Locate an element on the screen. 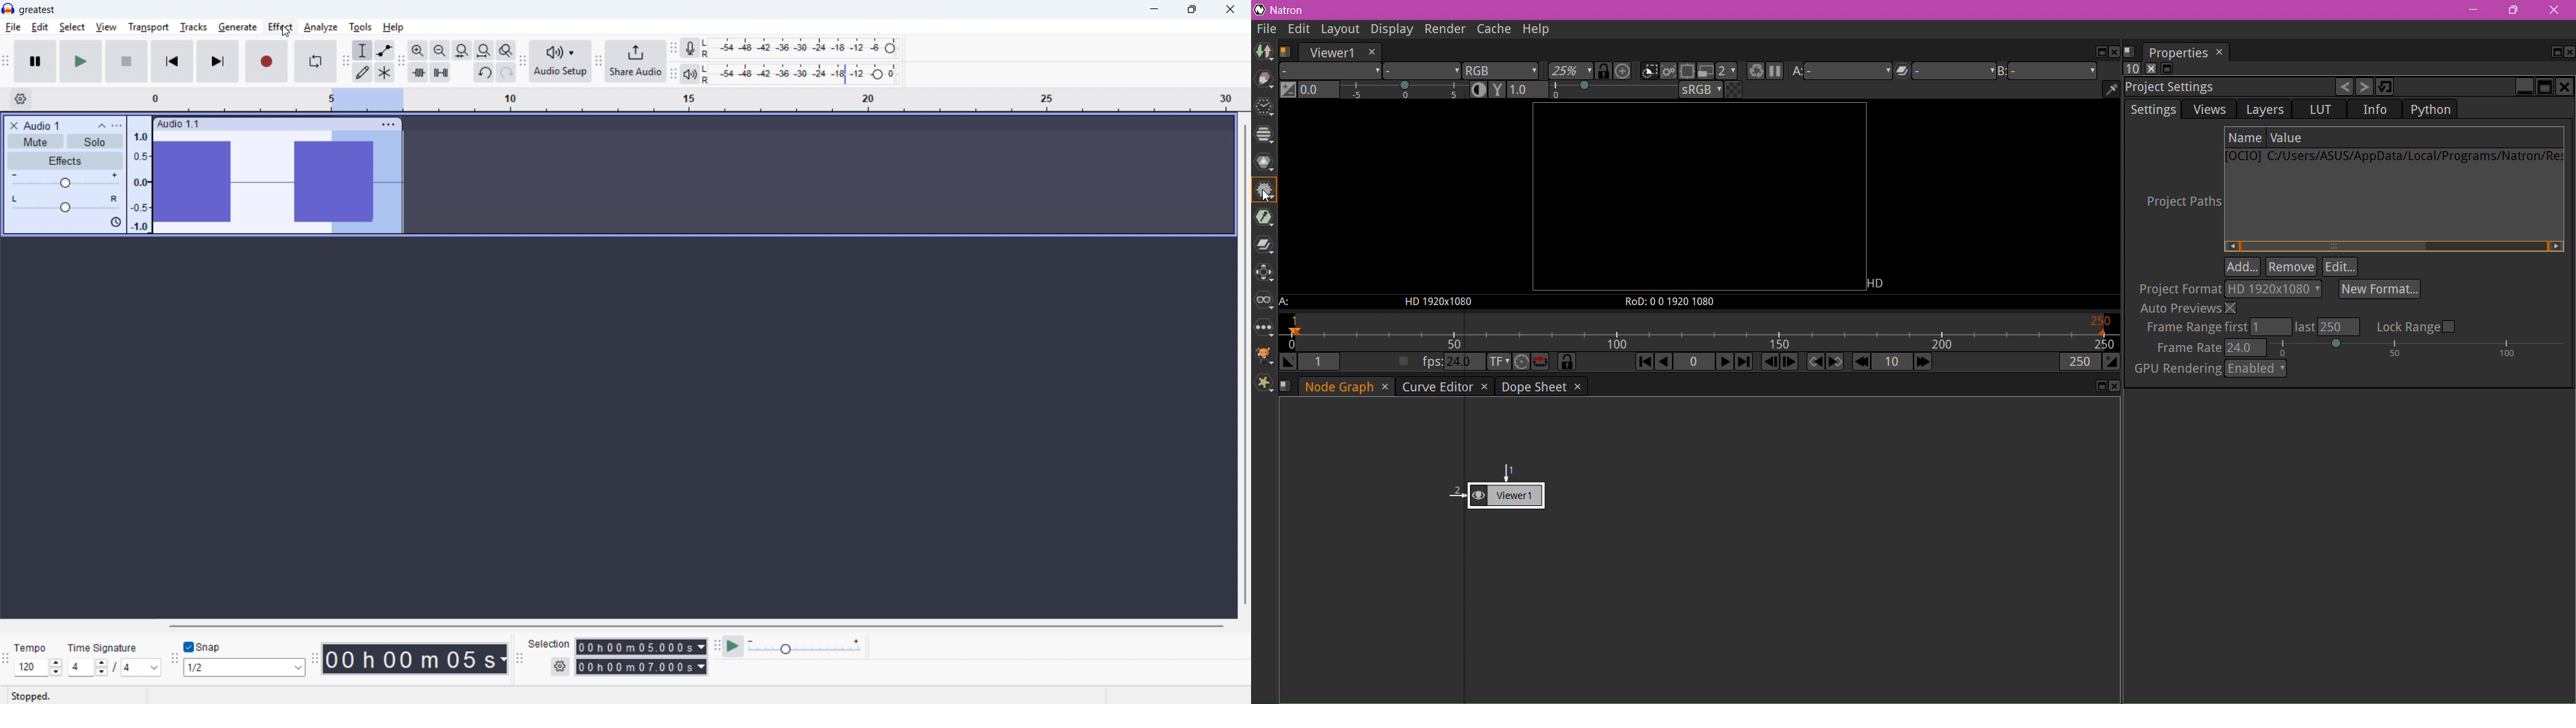 The width and height of the screenshot is (2576, 728). Envelope tool  is located at coordinates (385, 50).